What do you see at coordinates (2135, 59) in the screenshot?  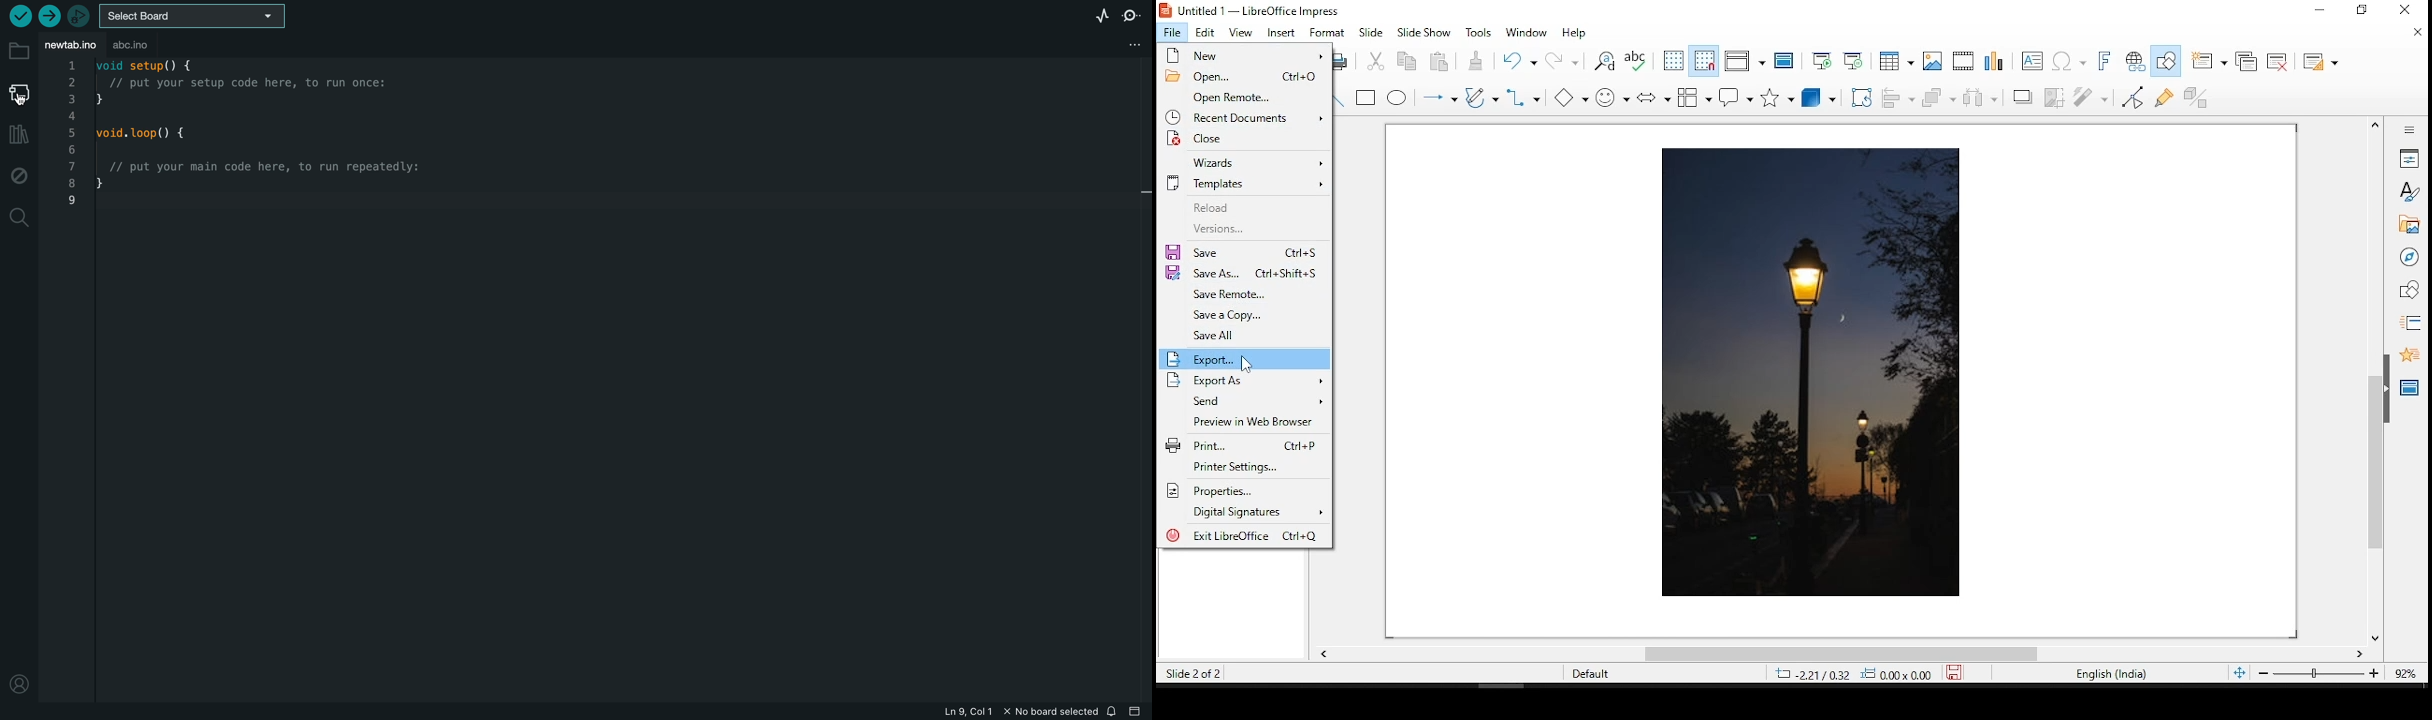 I see `hyperlink` at bounding box center [2135, 59].